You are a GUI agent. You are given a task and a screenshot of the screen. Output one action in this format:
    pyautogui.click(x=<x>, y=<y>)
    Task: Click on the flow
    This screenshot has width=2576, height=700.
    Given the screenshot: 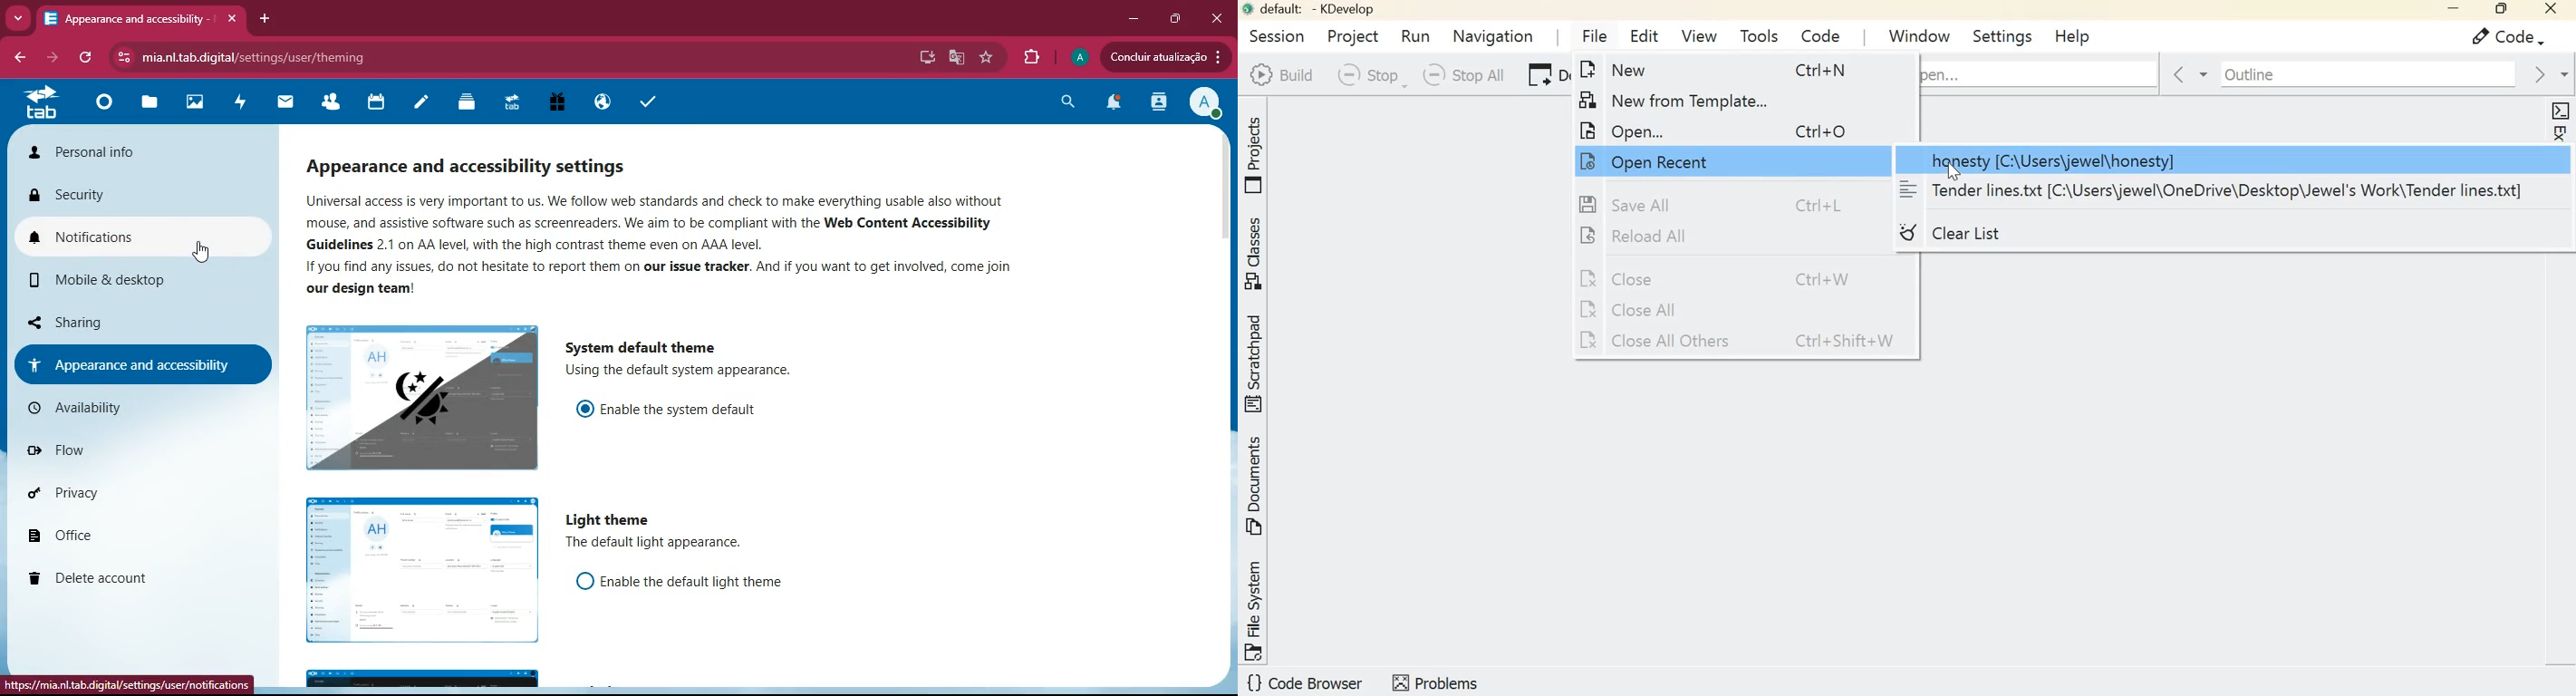 What is the action you would take?
    pyautogui.click(x=147, y=449)
    